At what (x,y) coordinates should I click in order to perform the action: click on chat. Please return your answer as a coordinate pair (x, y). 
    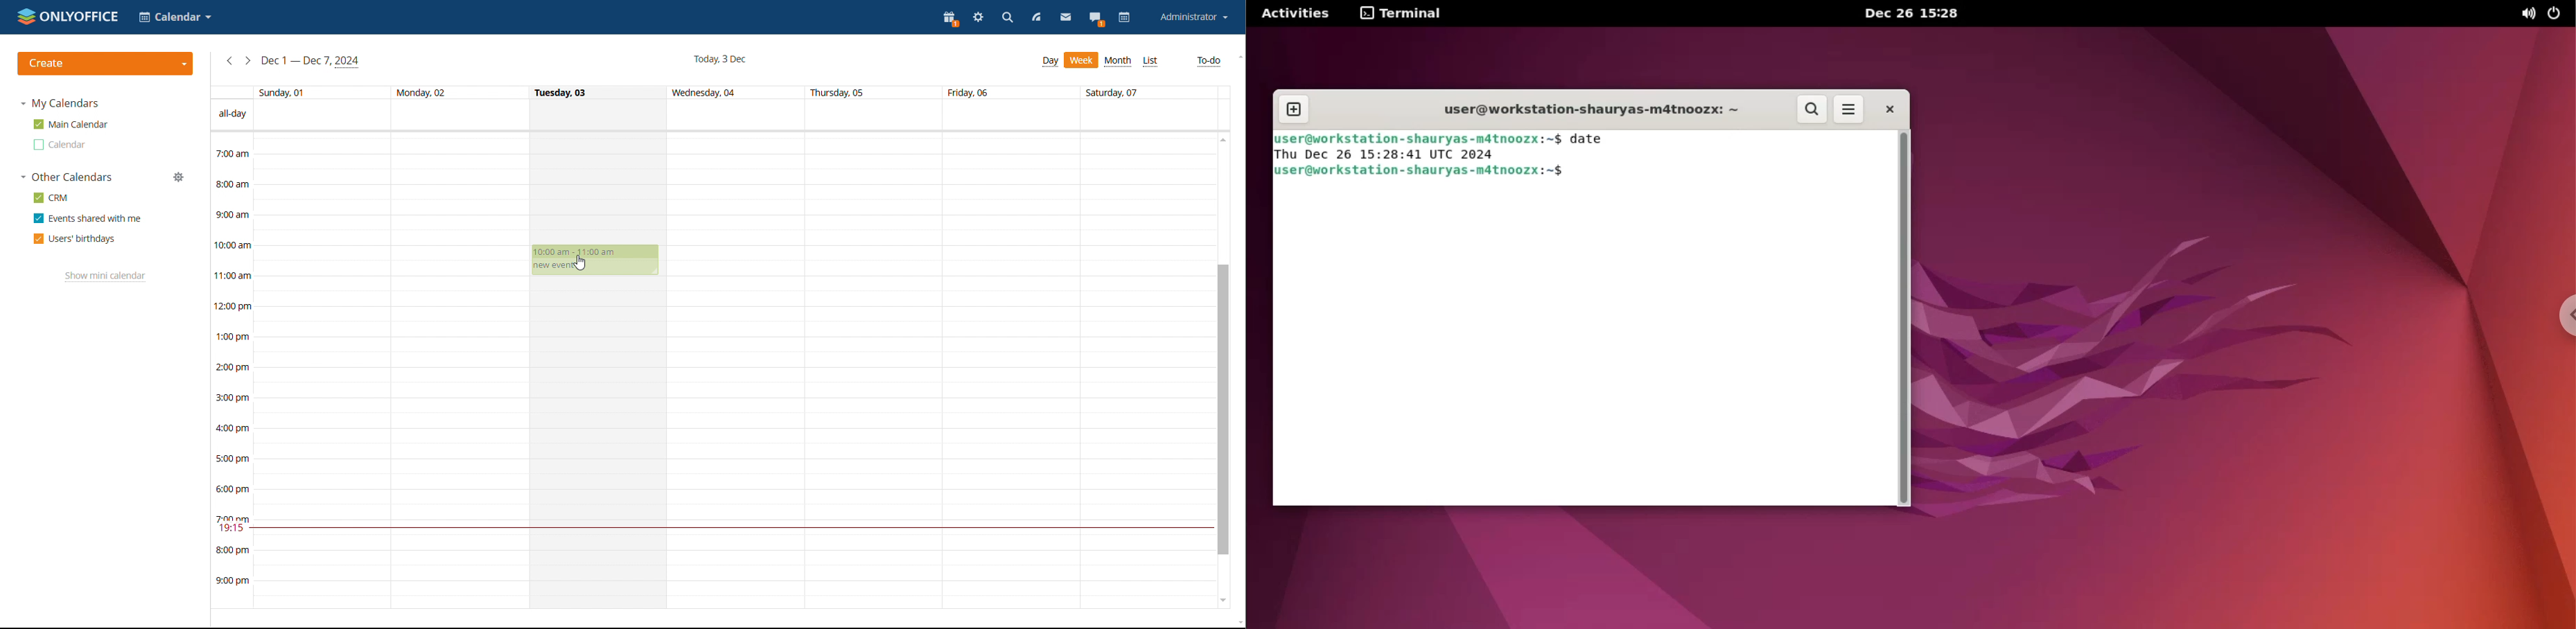
    Looking at the image, I should click on (1096, 18).